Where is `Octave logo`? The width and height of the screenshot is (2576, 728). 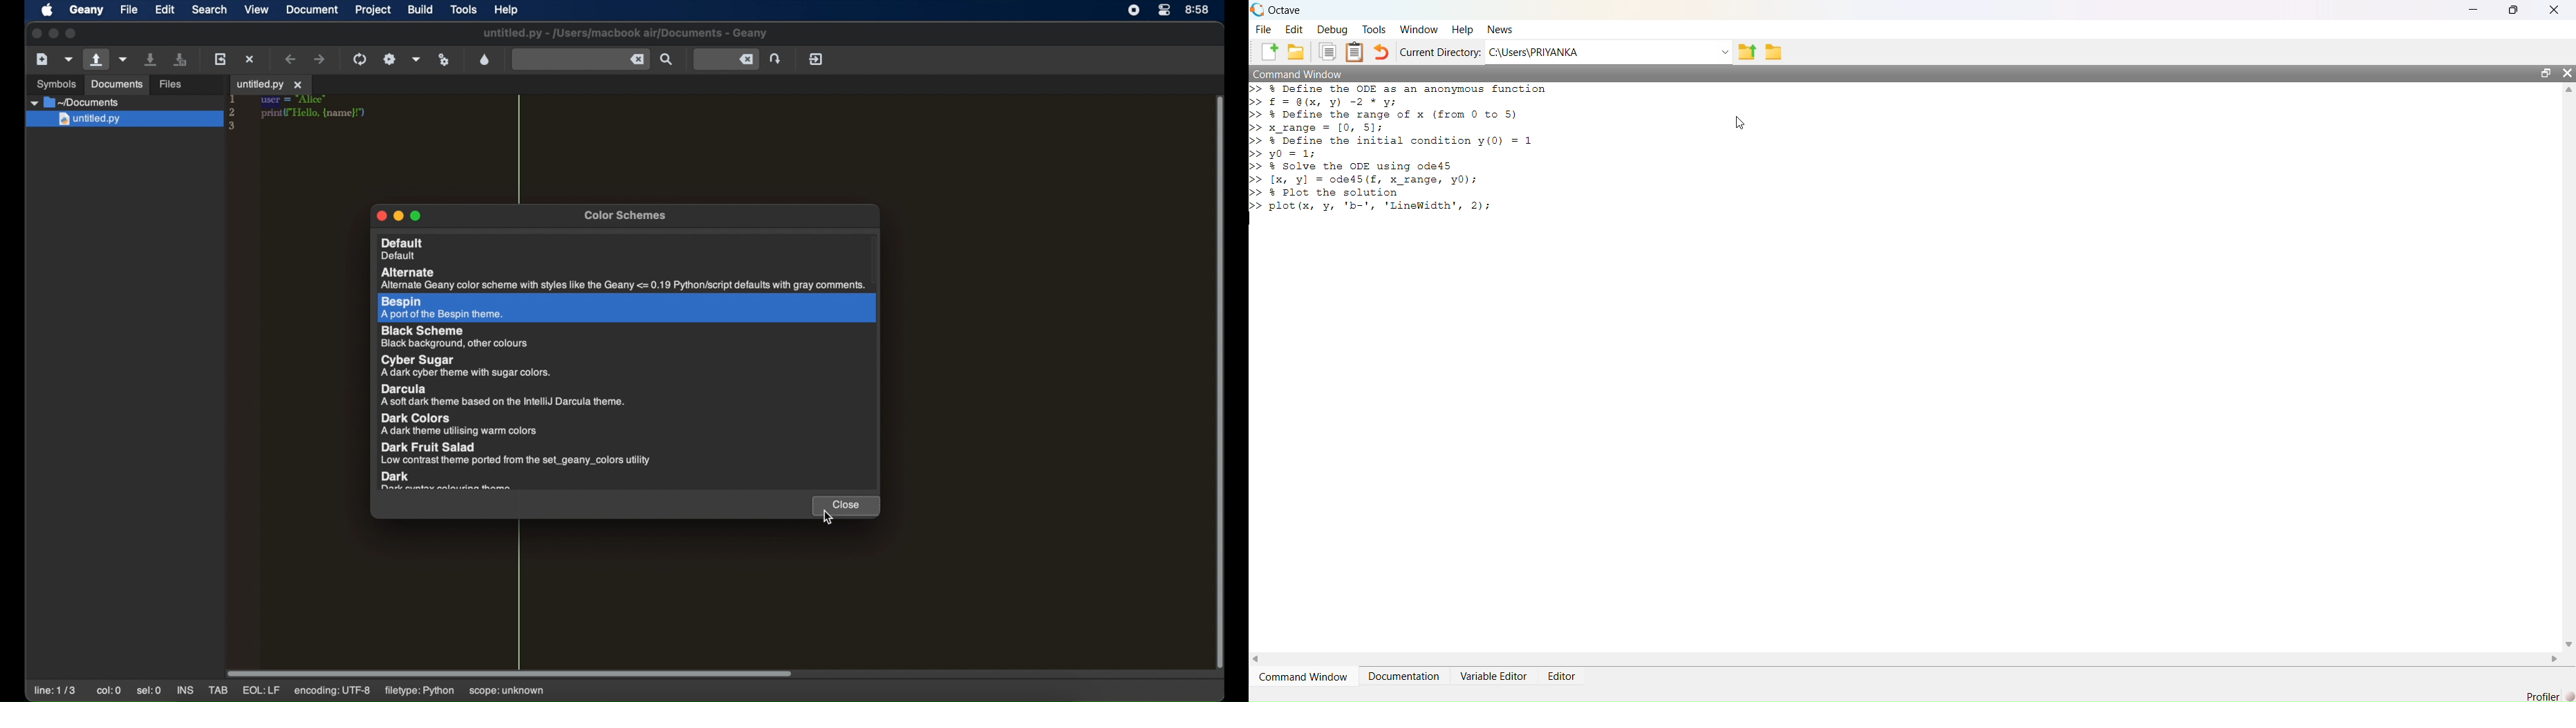
Octave logo is located at coordinates (1258, 10).